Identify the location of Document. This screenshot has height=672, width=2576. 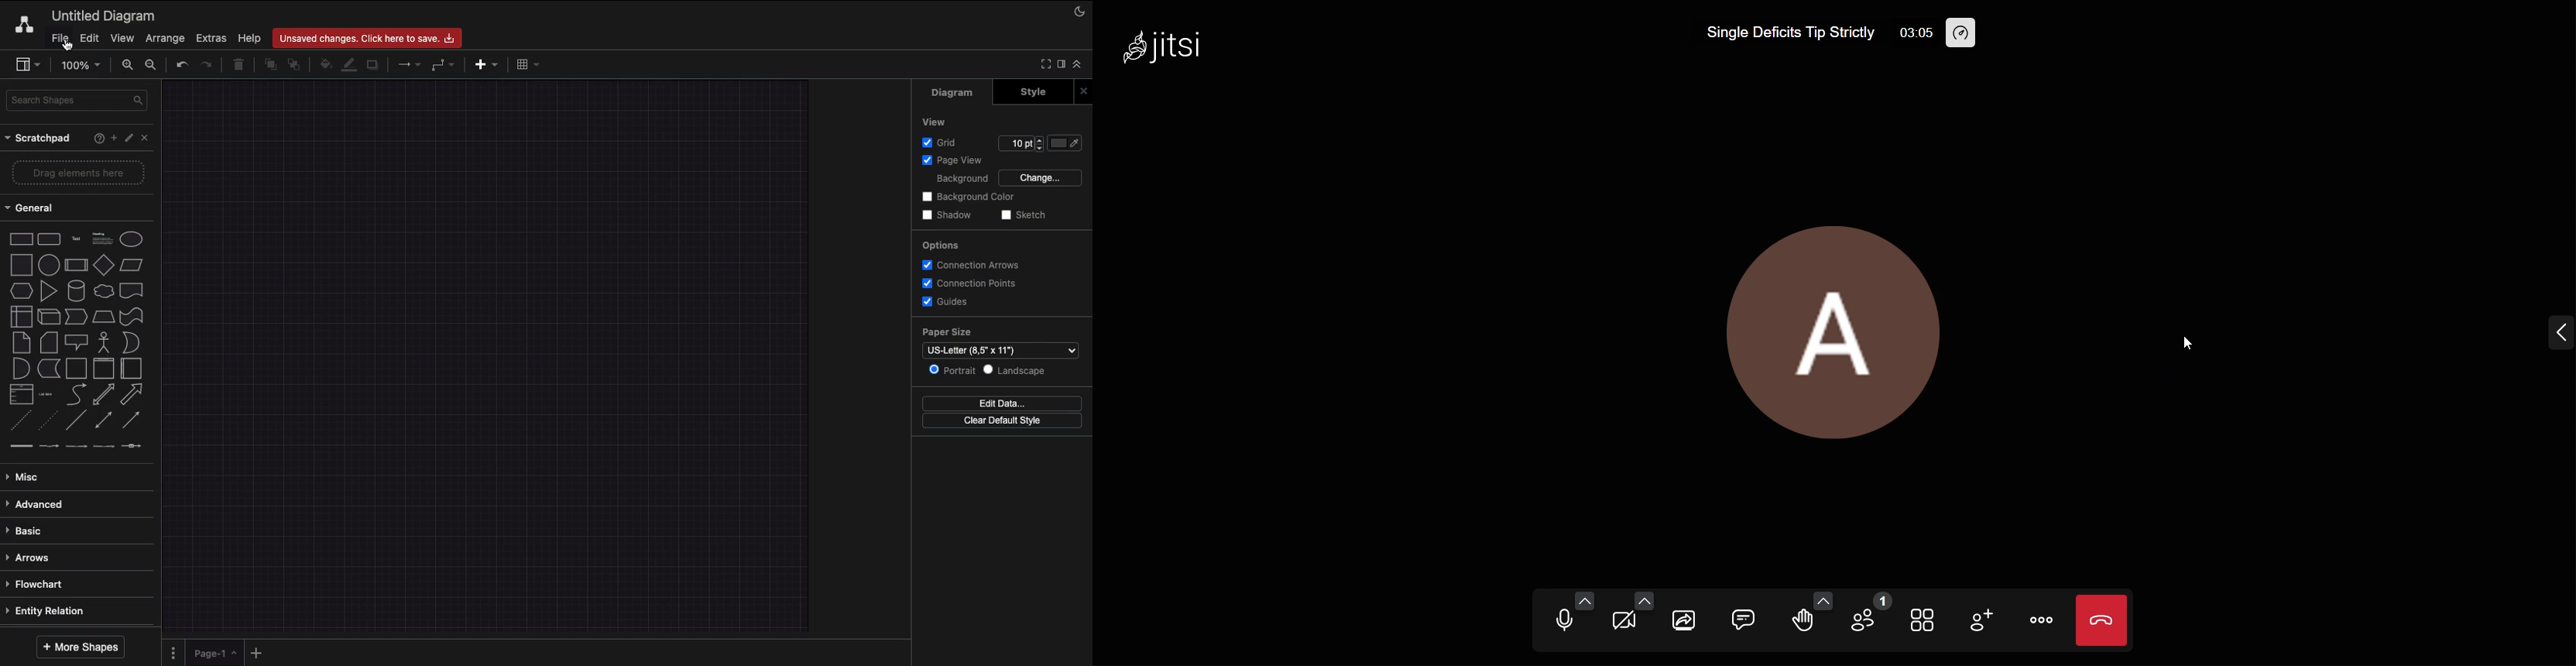
(132, 290).